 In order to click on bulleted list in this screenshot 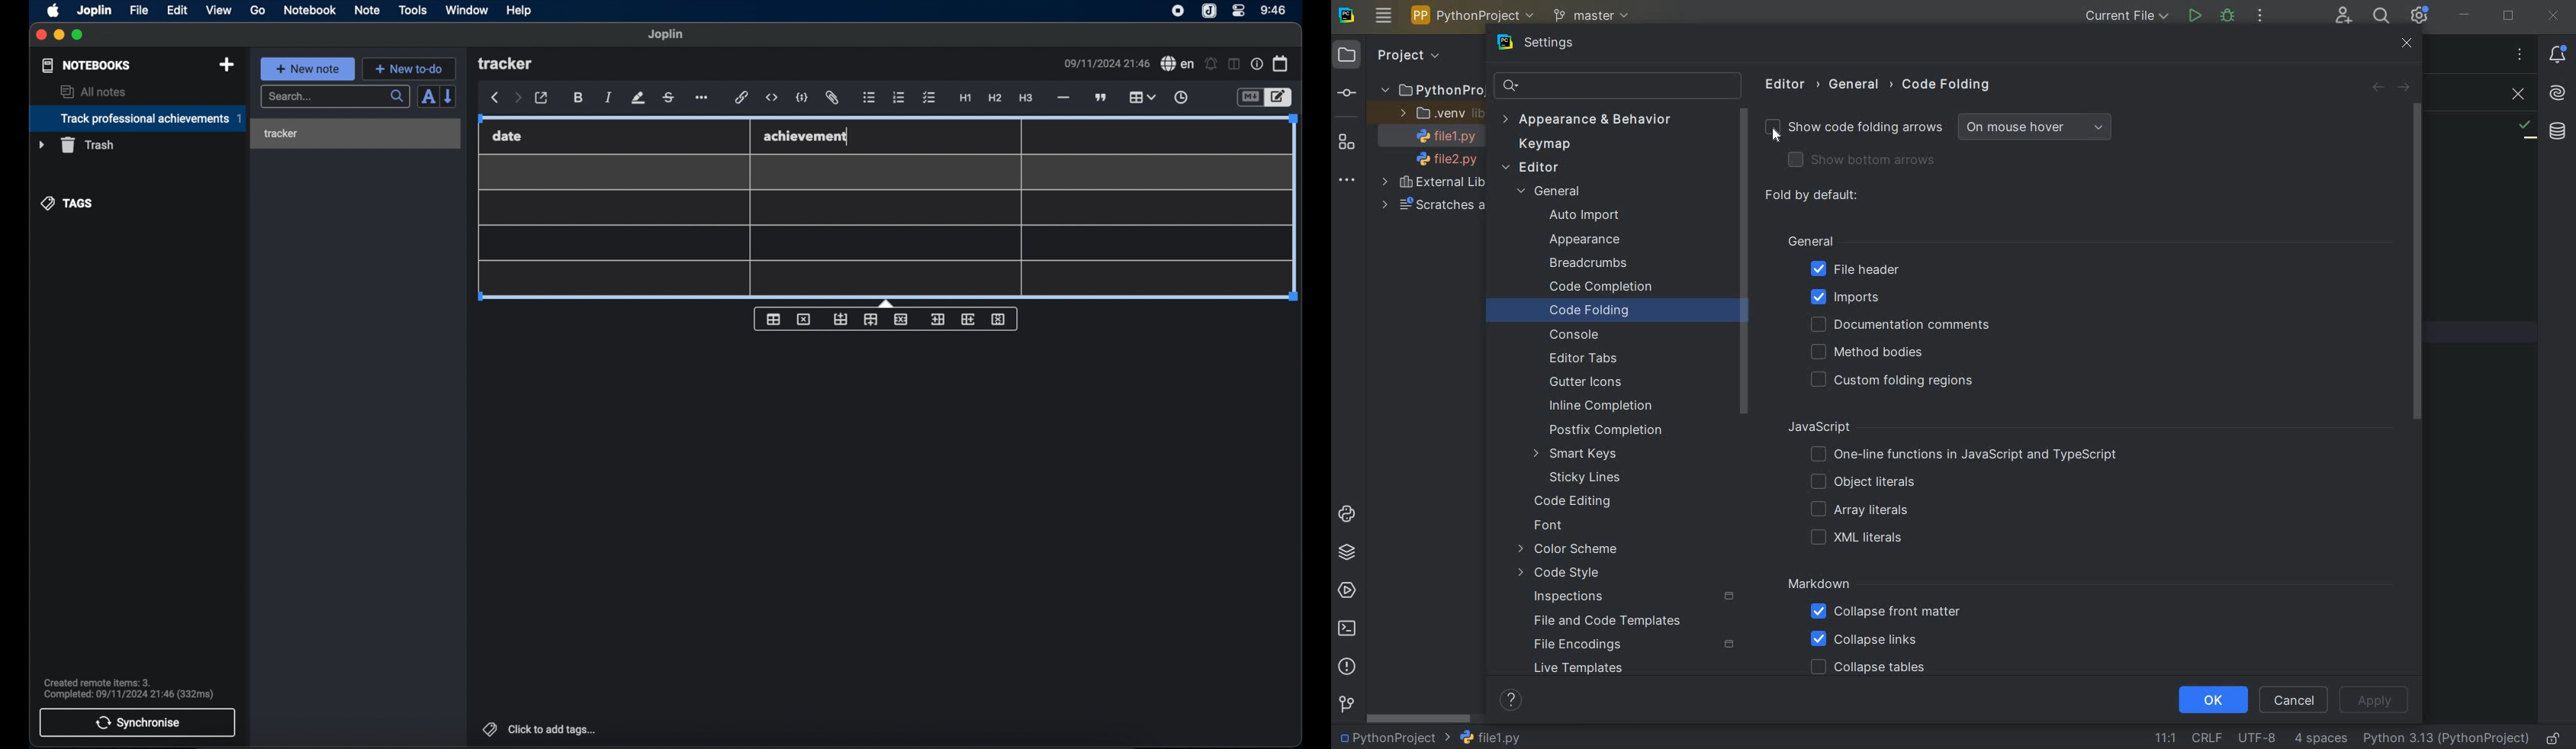, I will do `click(870, 98)`.